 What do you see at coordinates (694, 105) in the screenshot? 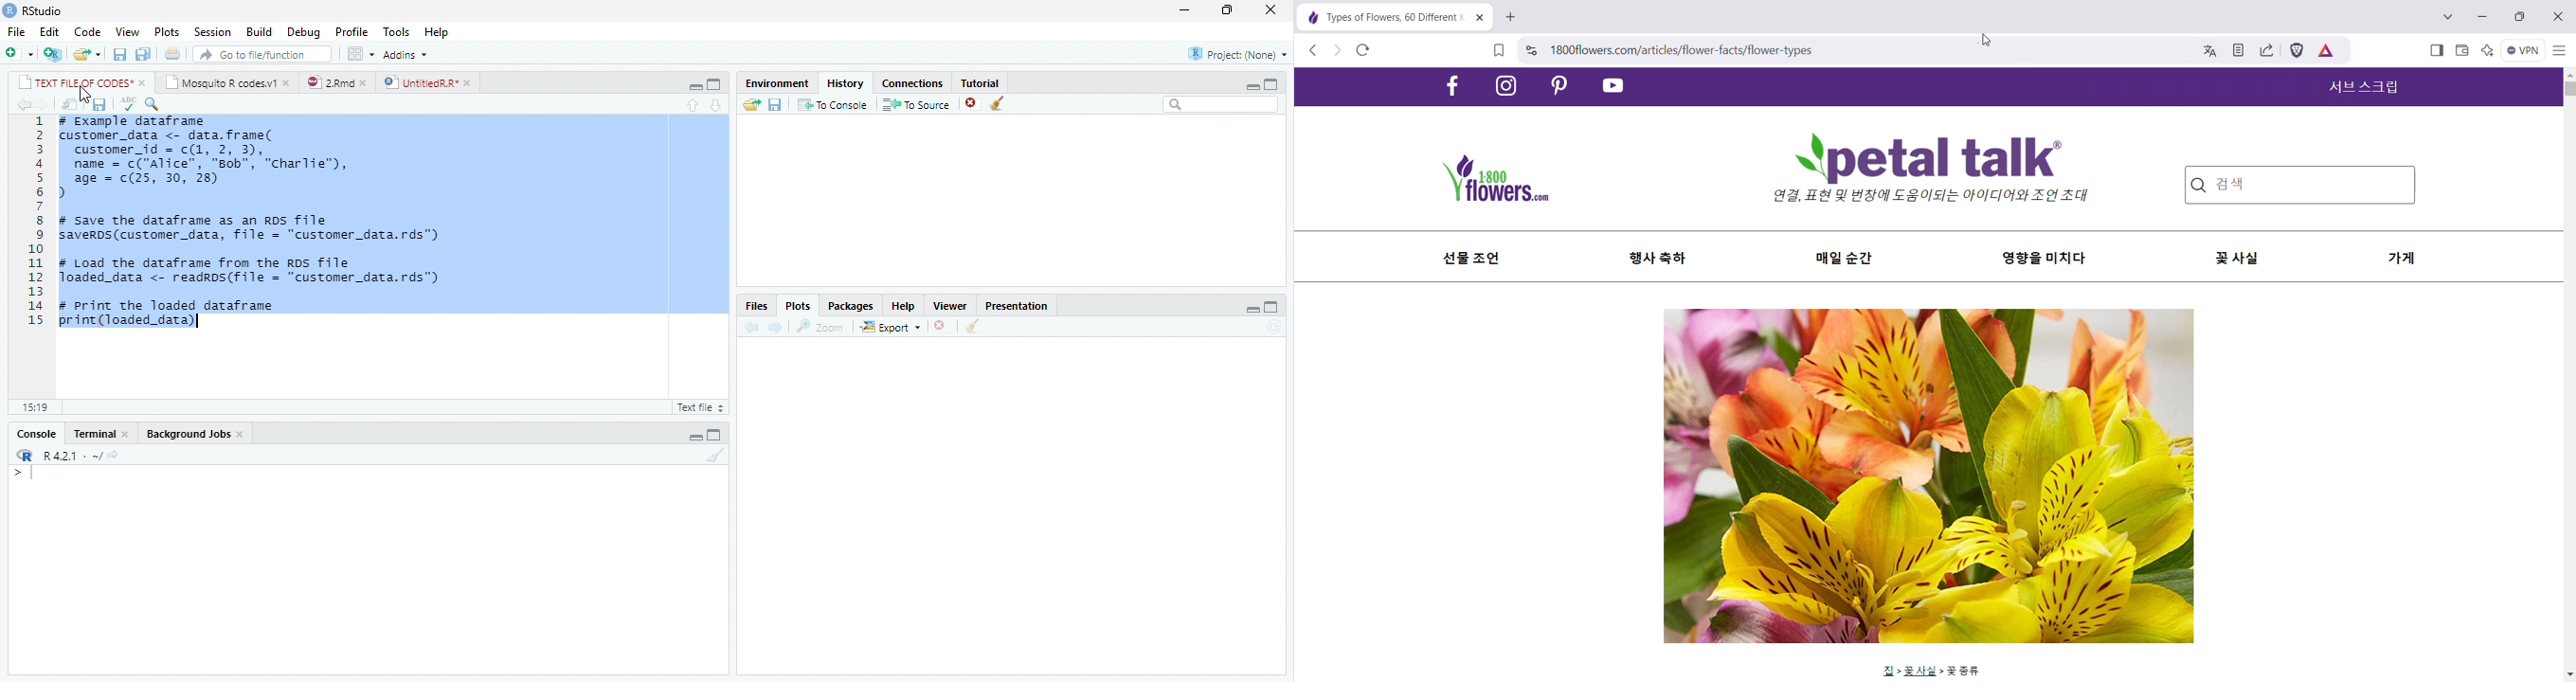
I see `up` at bounding box center [694, 105].